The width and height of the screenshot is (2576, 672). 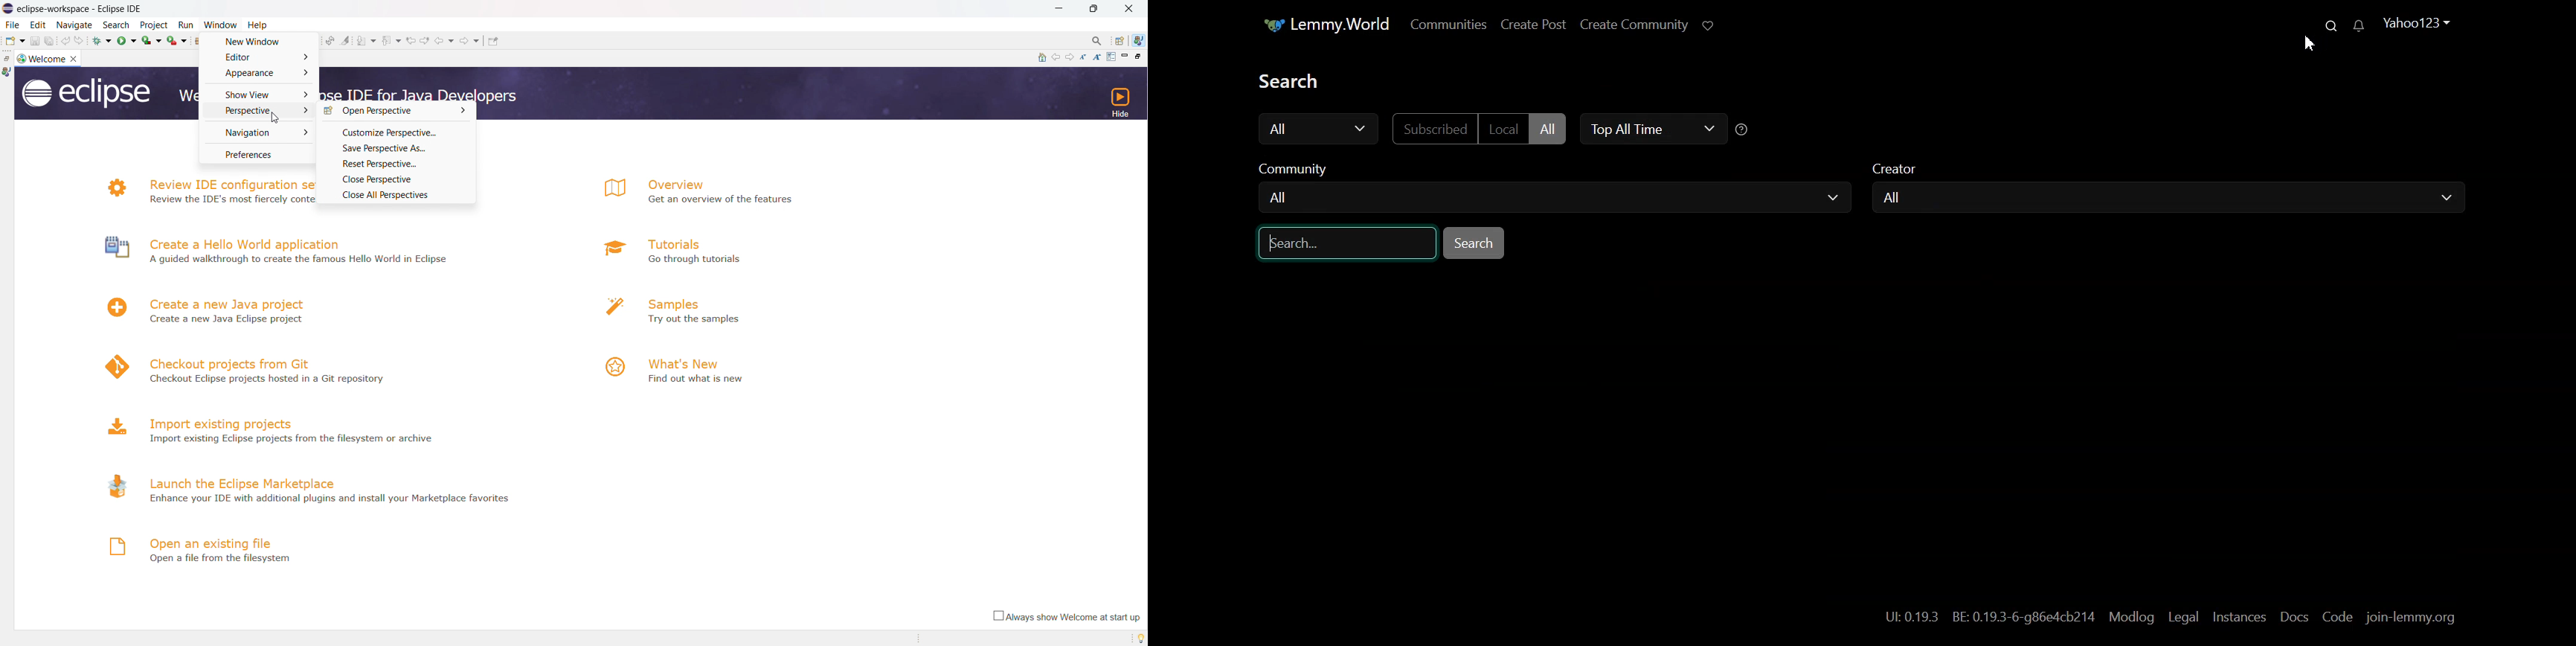 I want to click on project, so click(x=154, y=25).